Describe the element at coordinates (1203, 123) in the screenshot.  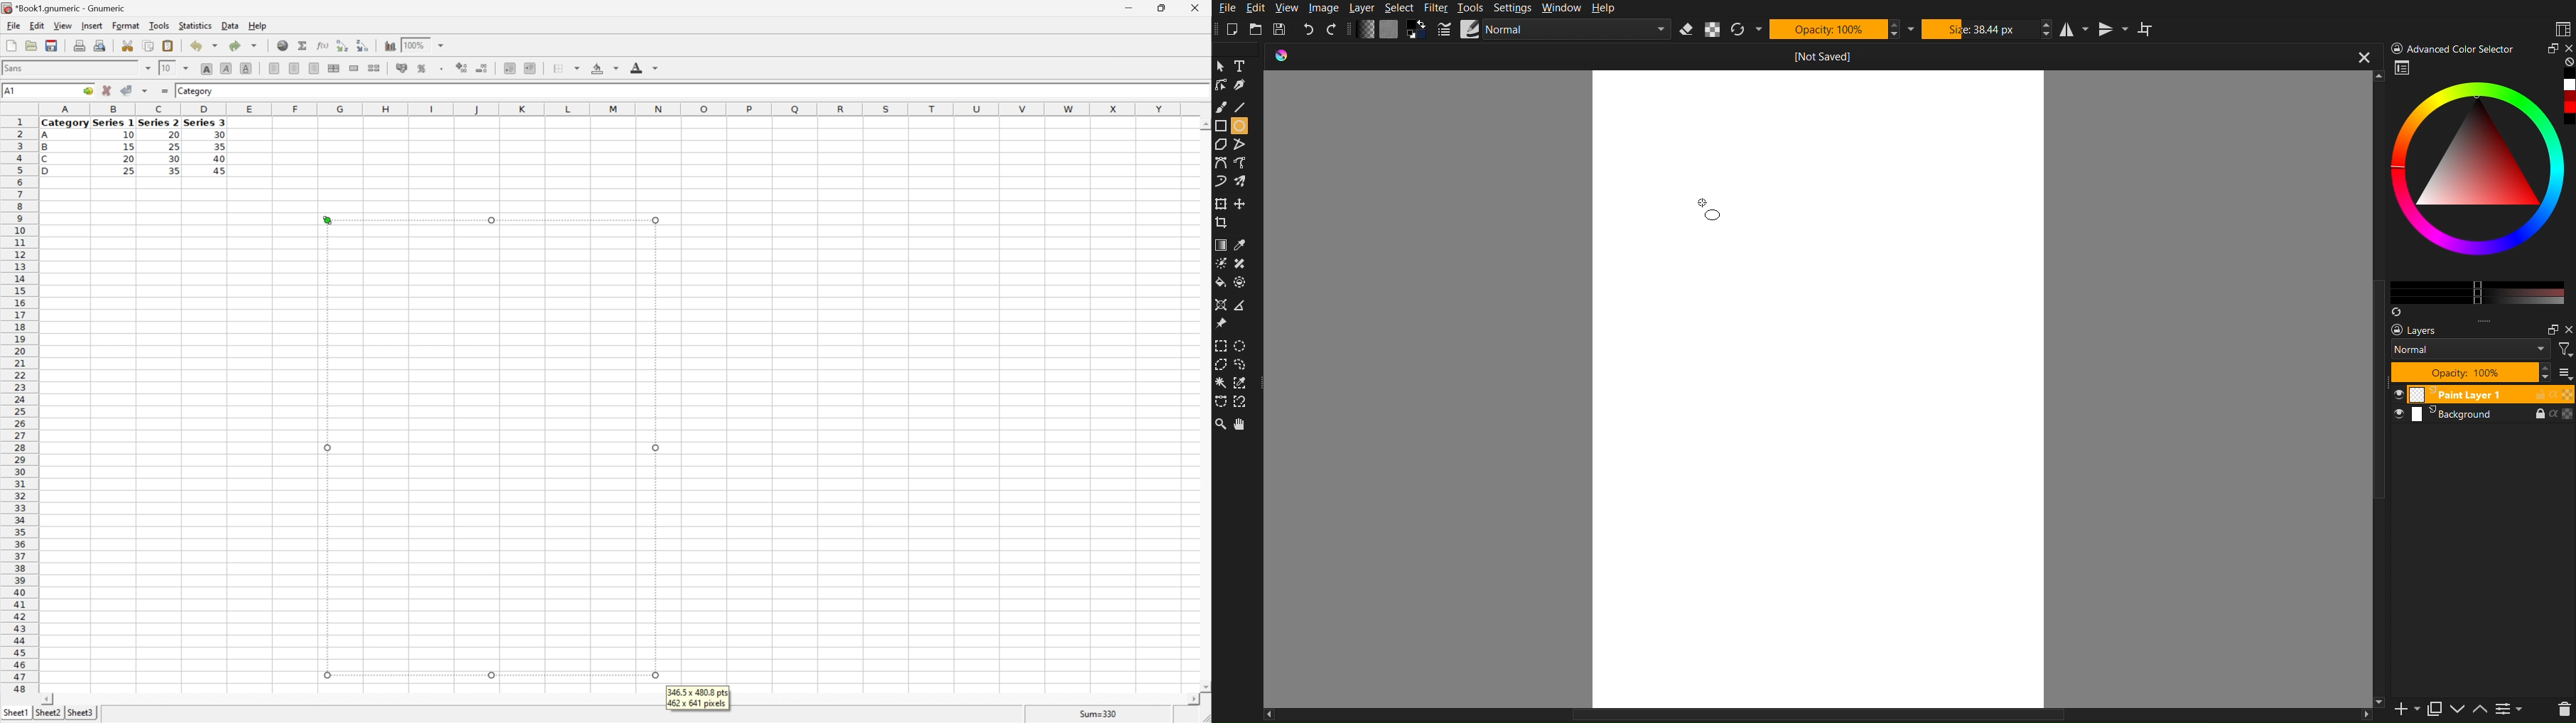
I see `Scroll Up` at that location.